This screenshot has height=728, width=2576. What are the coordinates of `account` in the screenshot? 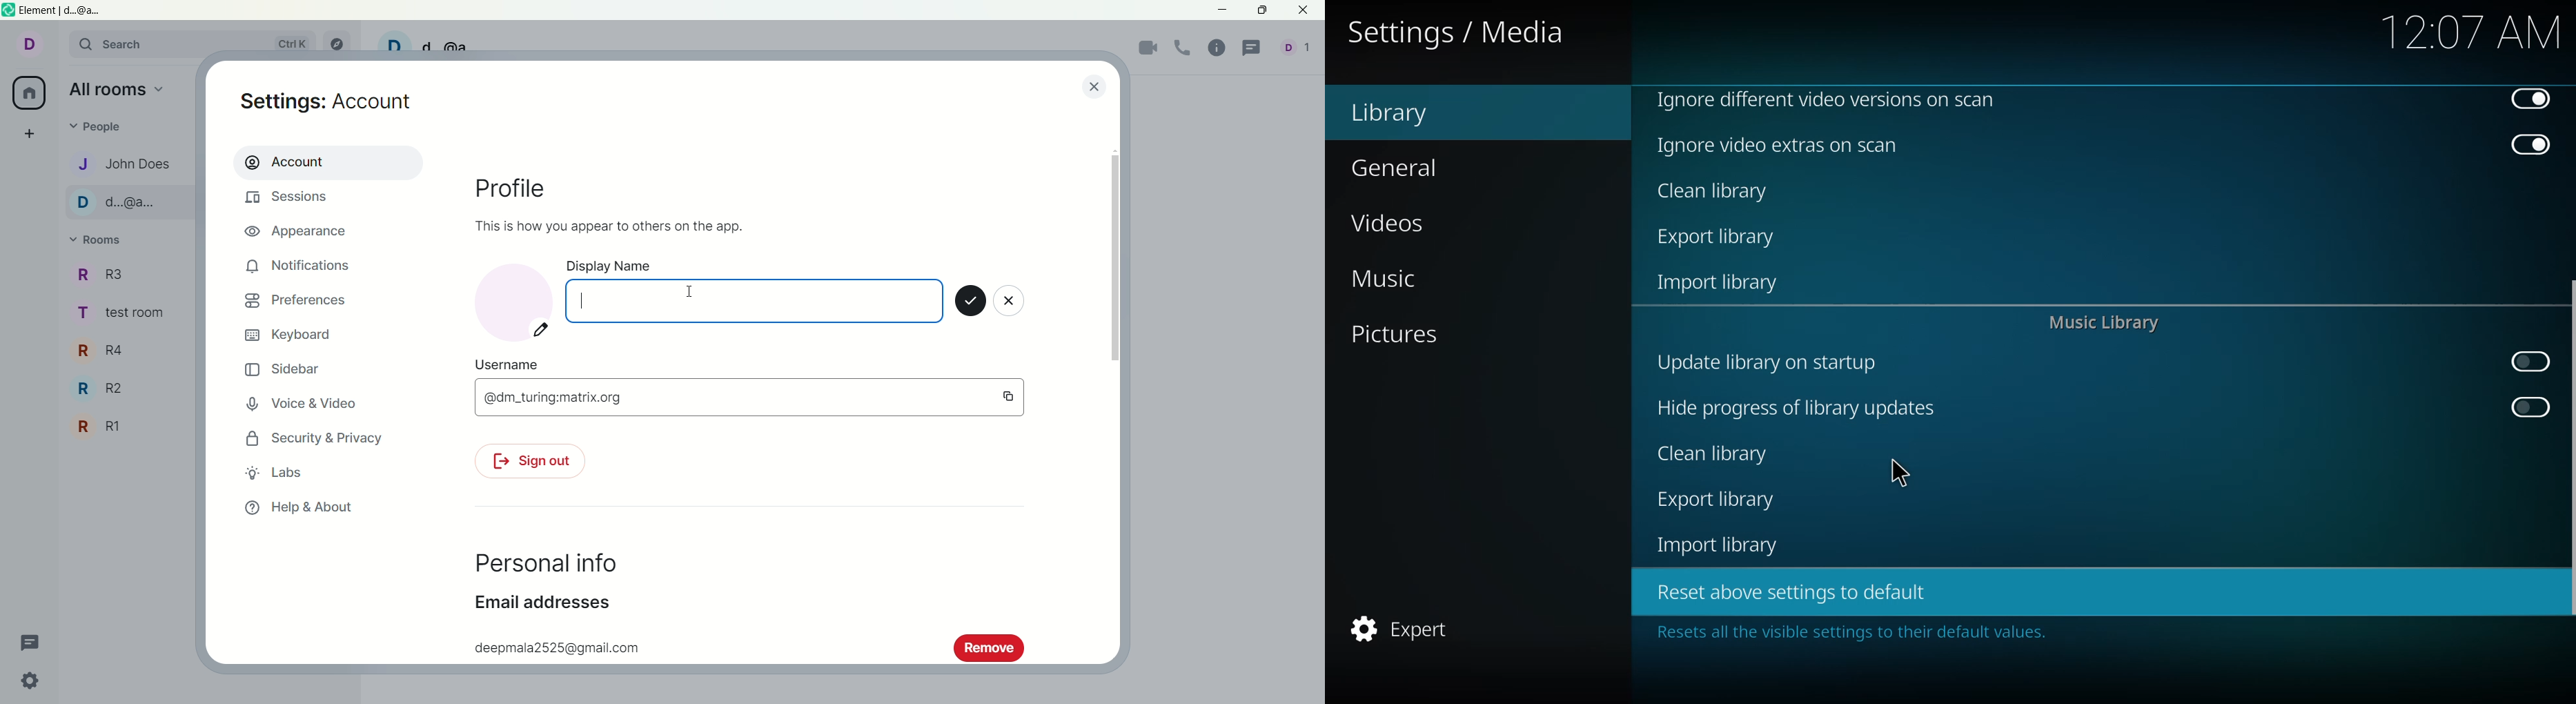 It's located at (326, 162).